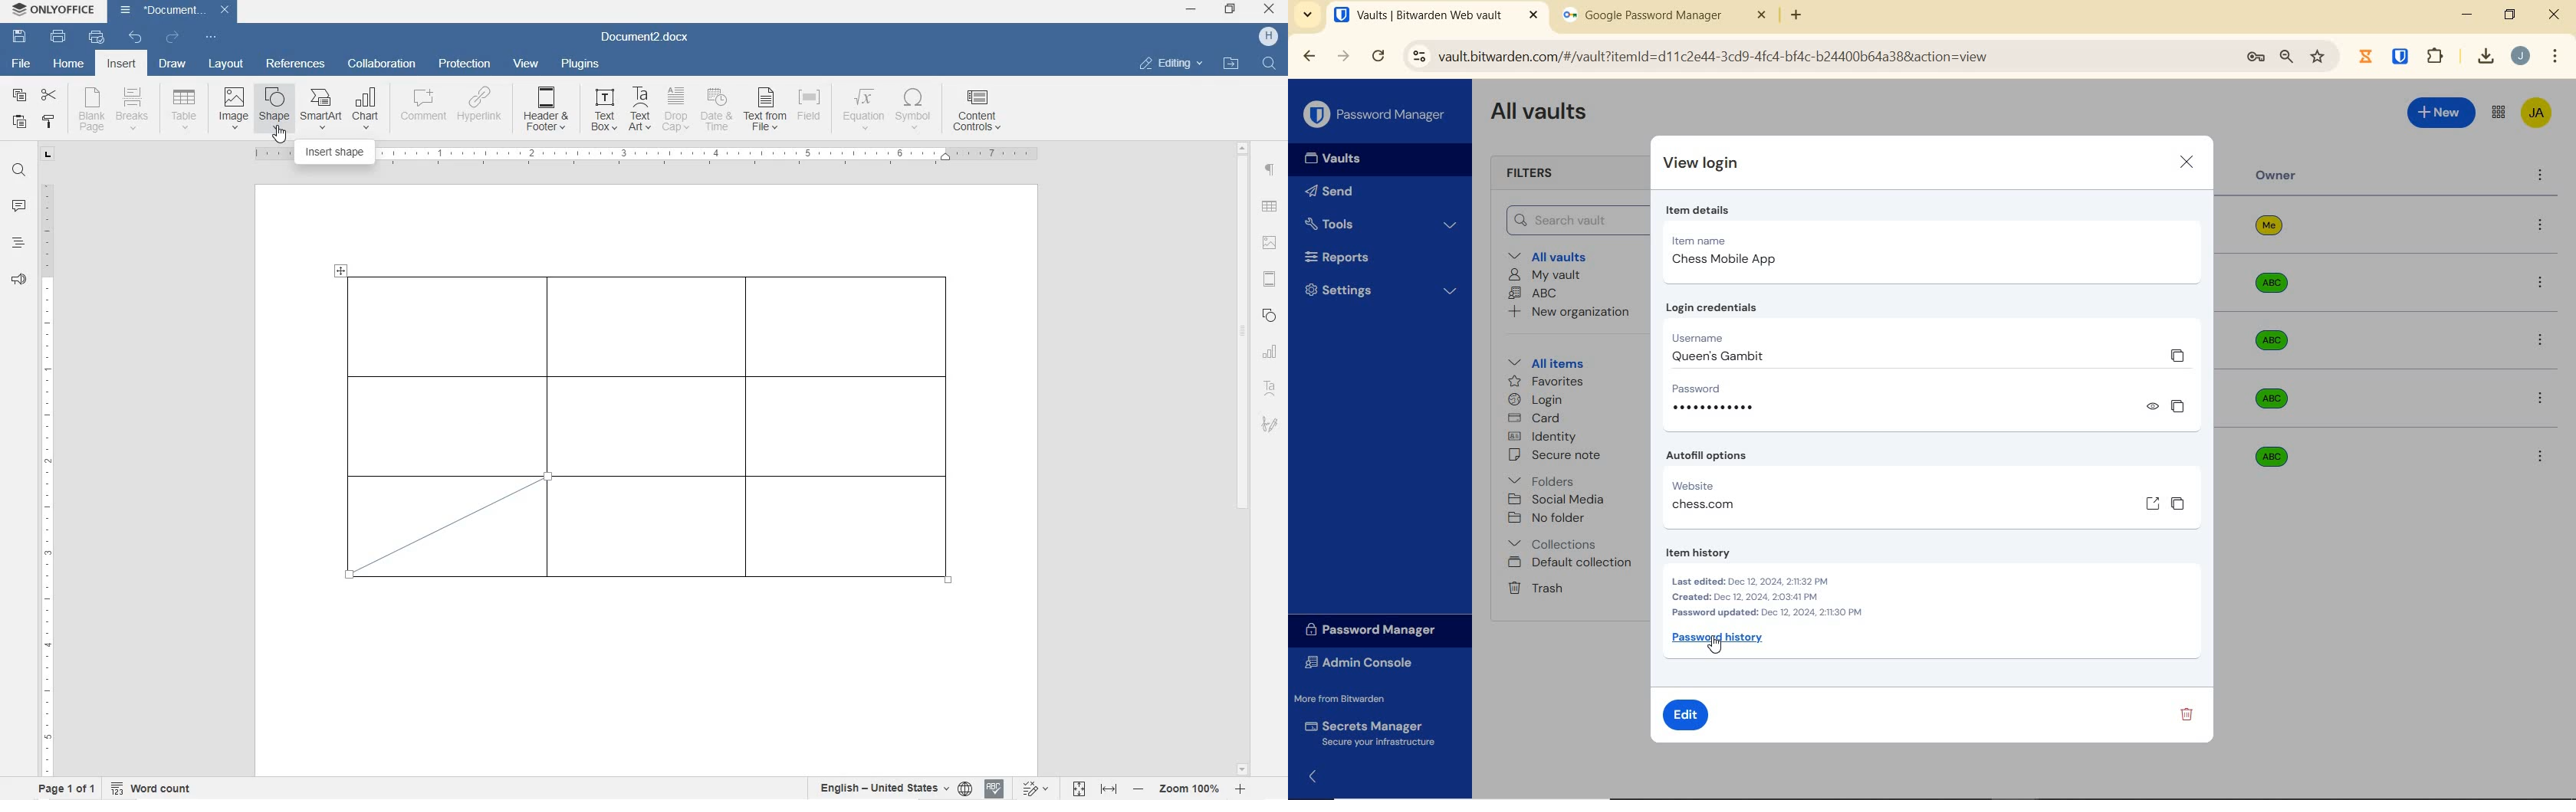 This screenshot has height=812, width=2576. I want to click on protection, so click(467, 64).